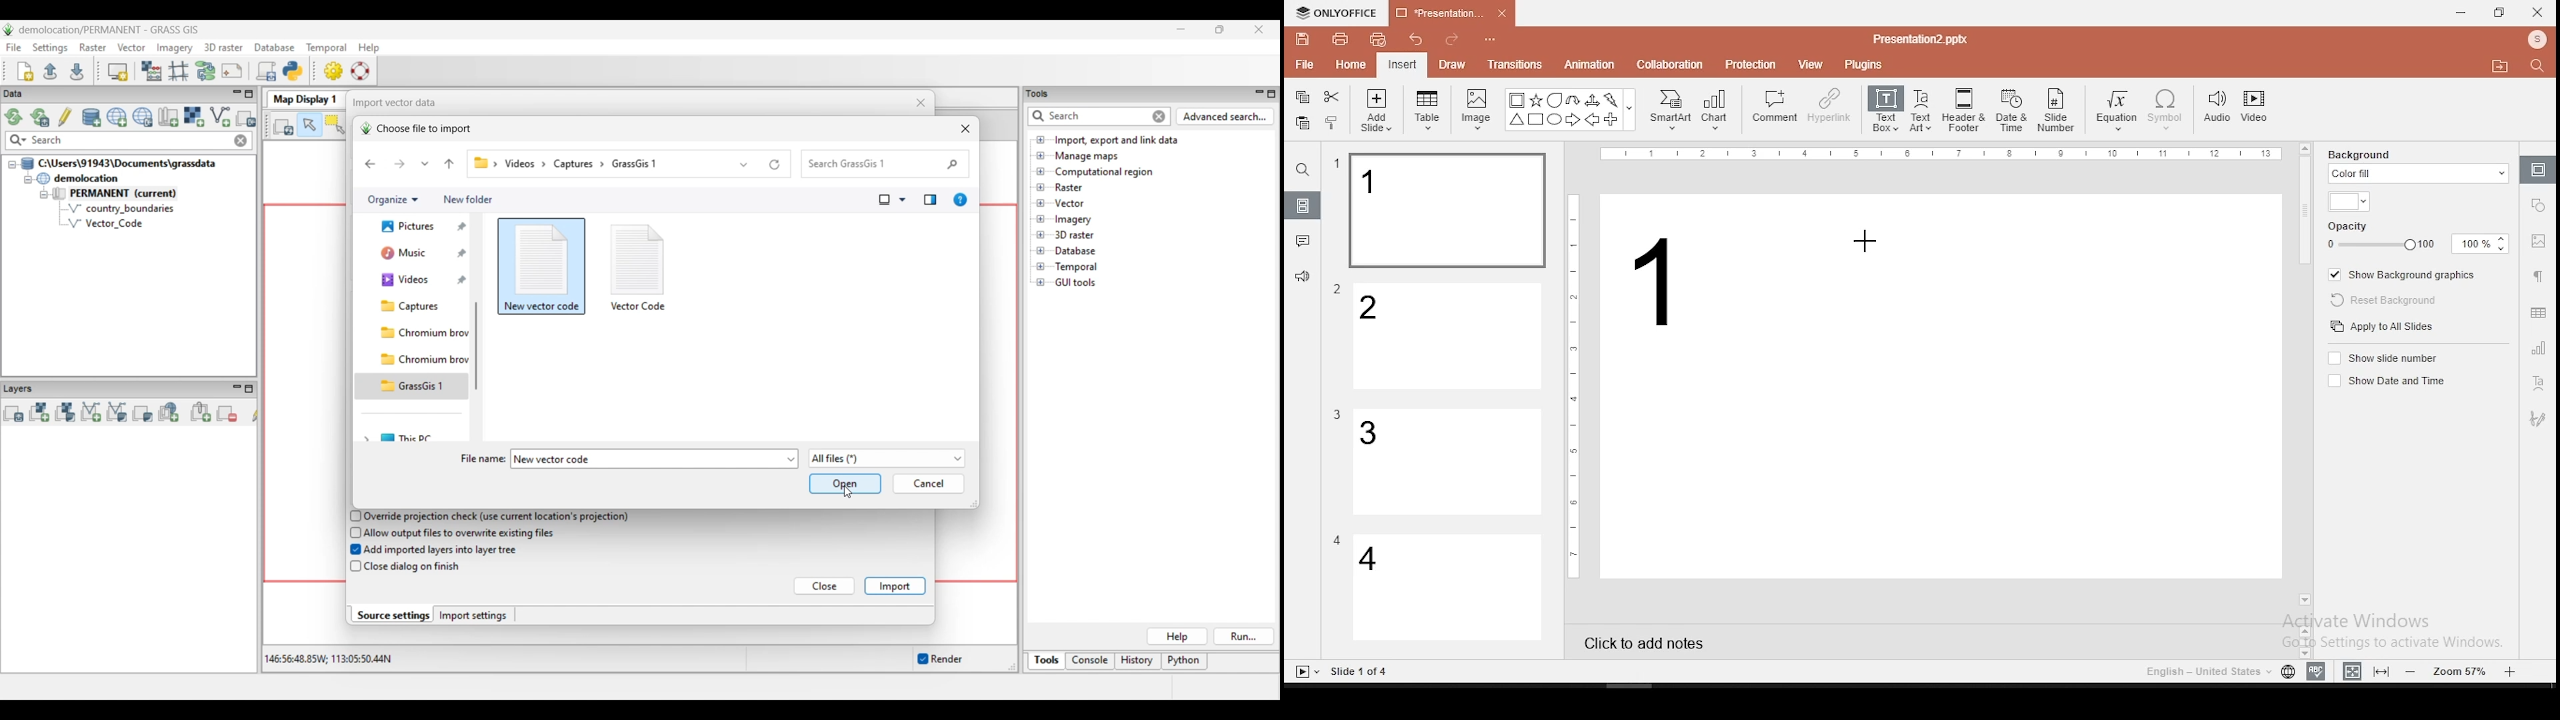 The height and width of the screenshot is (728, 2576). What do you see at coordinates (2401, 276) in the screenshot?
I see `show background graphics on/off` at bounding box center [2401, 276].